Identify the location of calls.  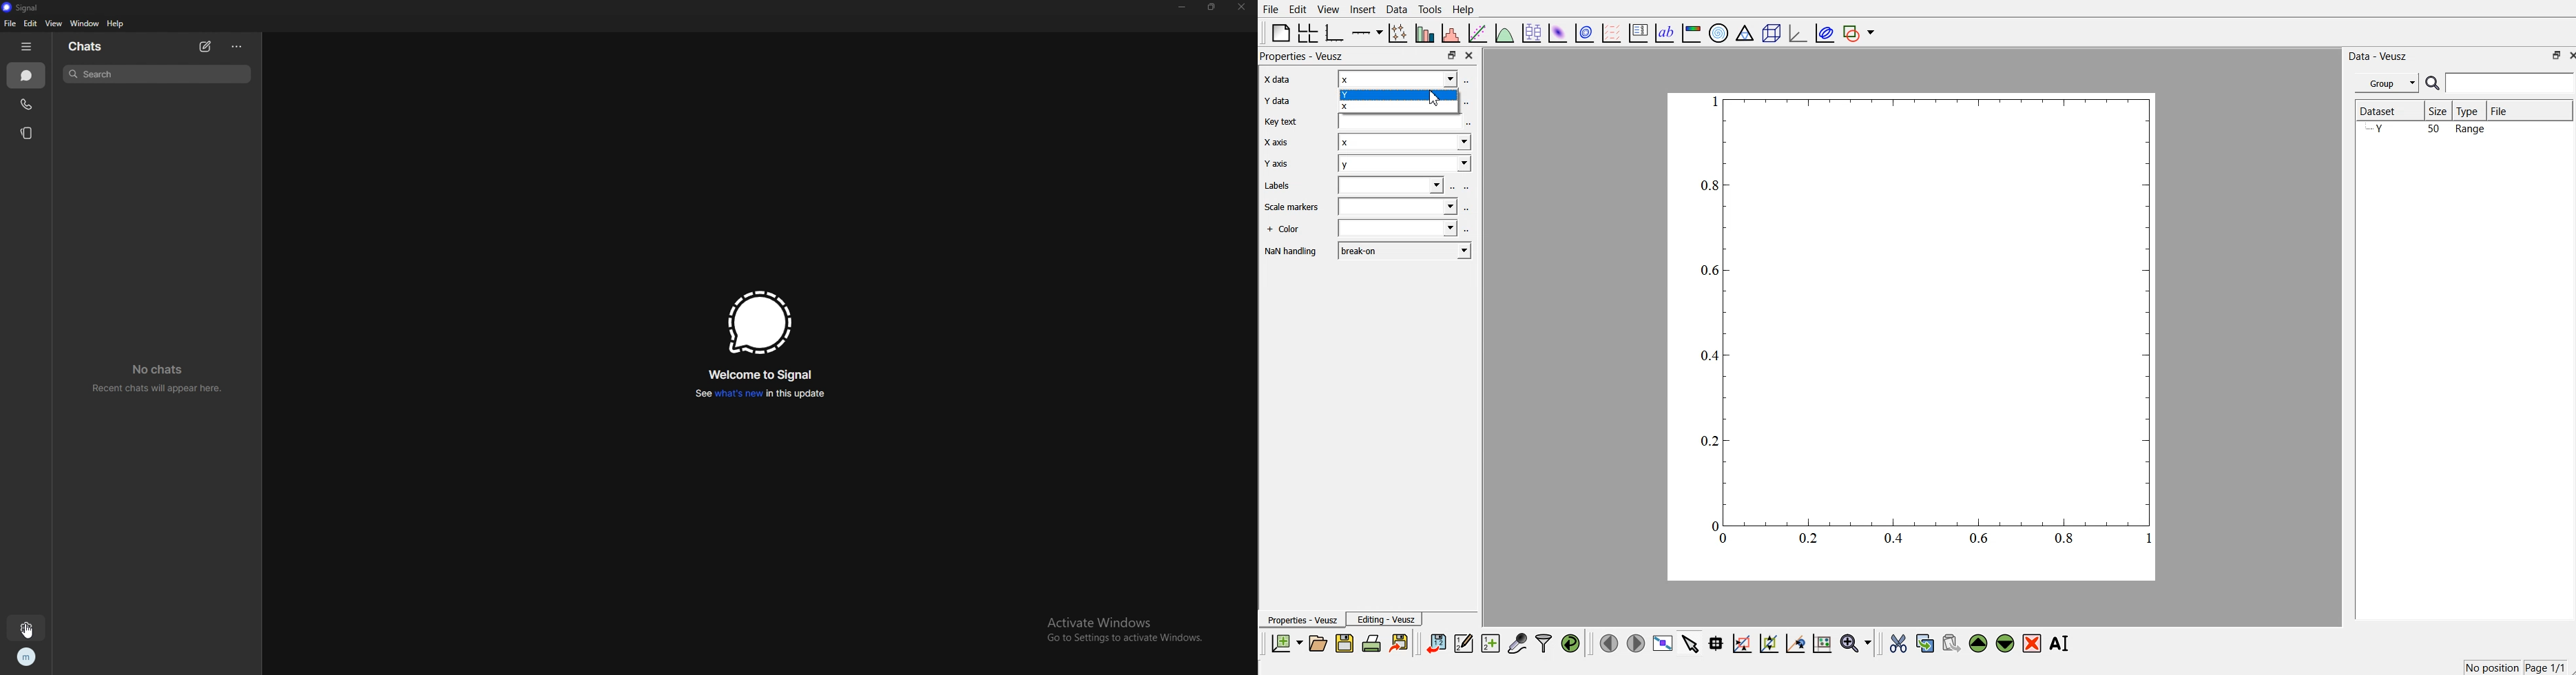
(29, 104).